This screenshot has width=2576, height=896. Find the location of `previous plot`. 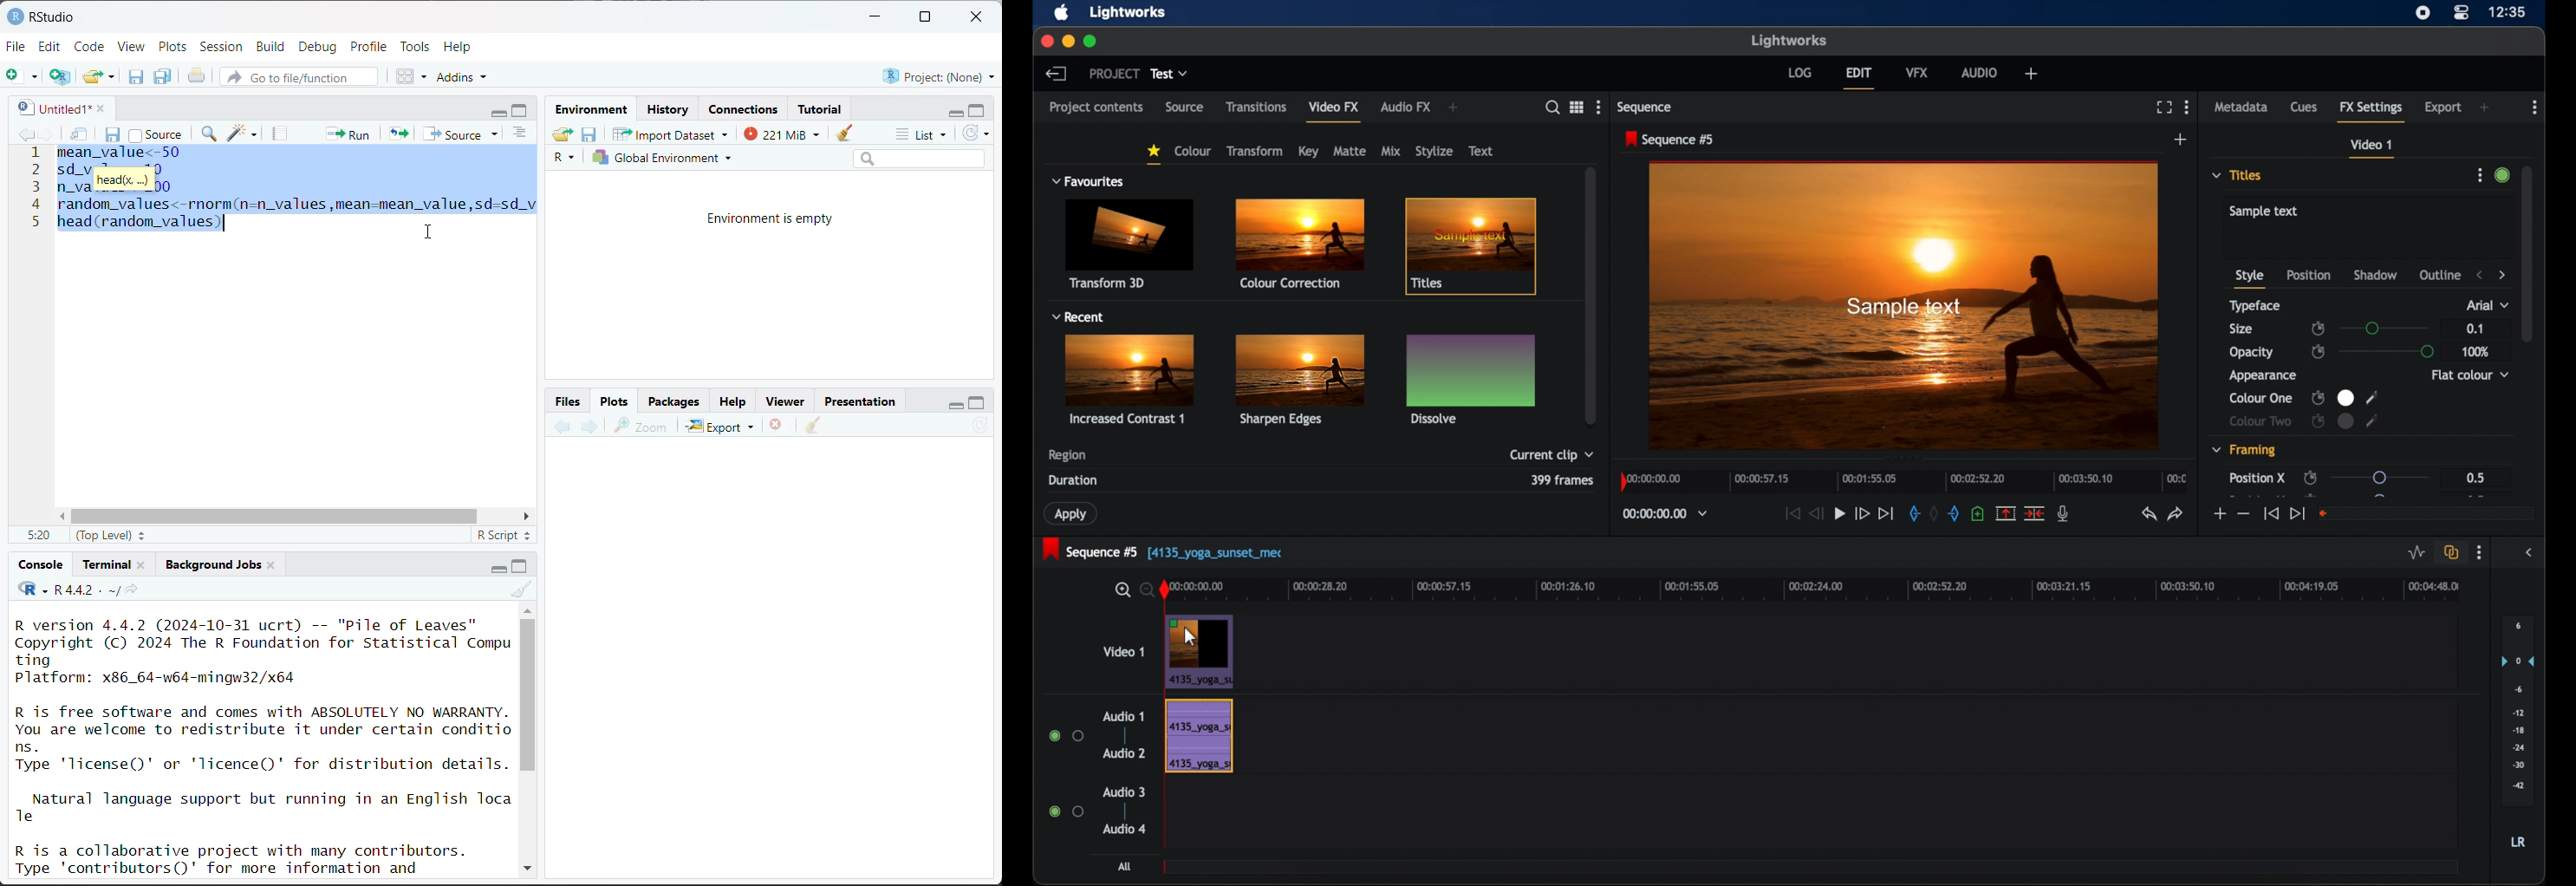

previous plot is located at coordinates (563, 427).